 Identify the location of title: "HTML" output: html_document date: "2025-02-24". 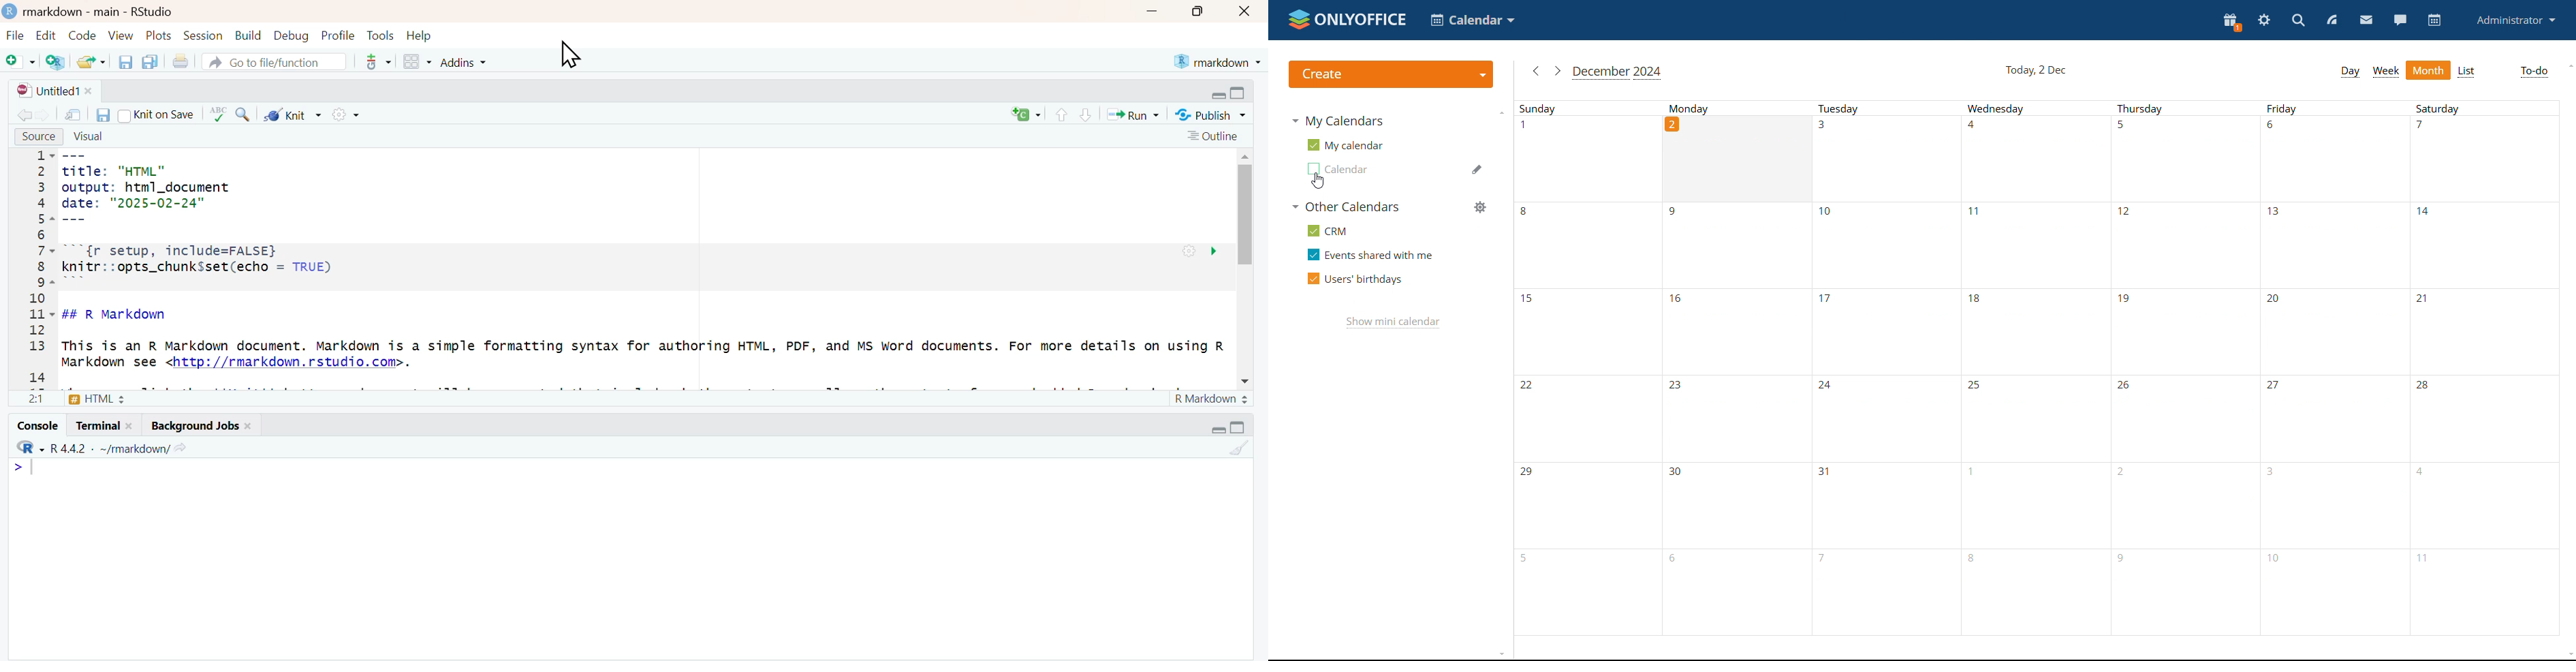
(149, 188).